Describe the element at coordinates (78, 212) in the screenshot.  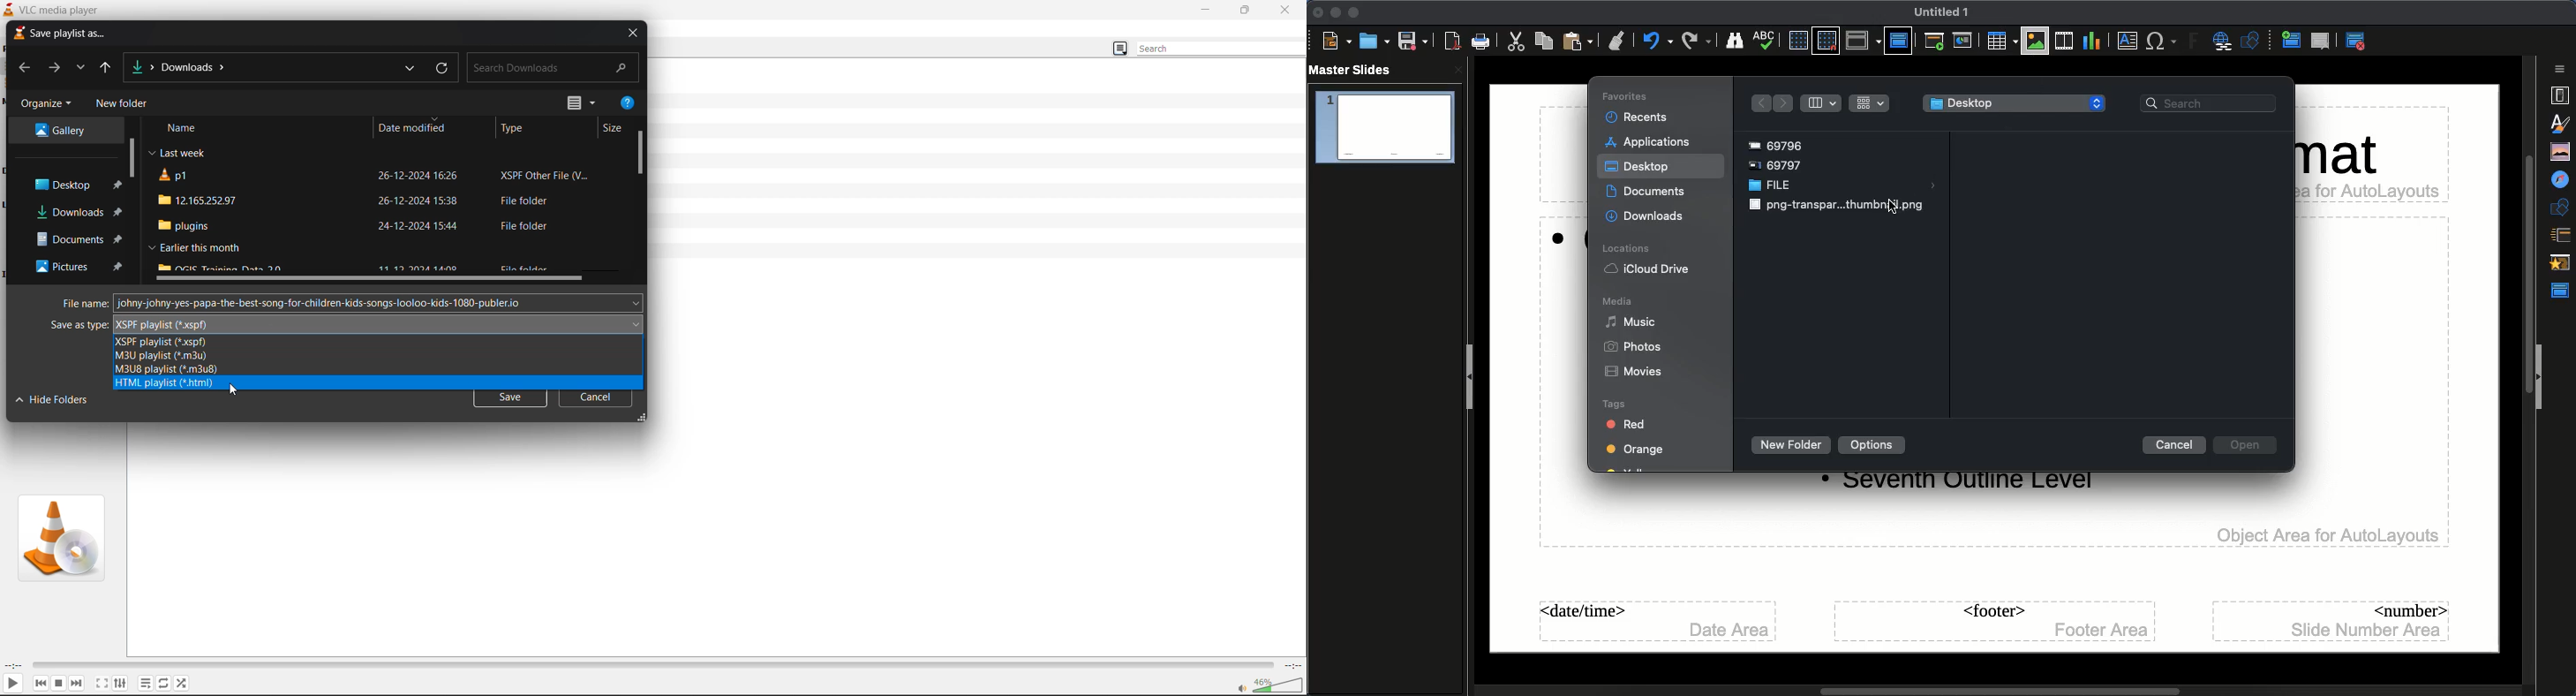
I see `downloads` at that location.